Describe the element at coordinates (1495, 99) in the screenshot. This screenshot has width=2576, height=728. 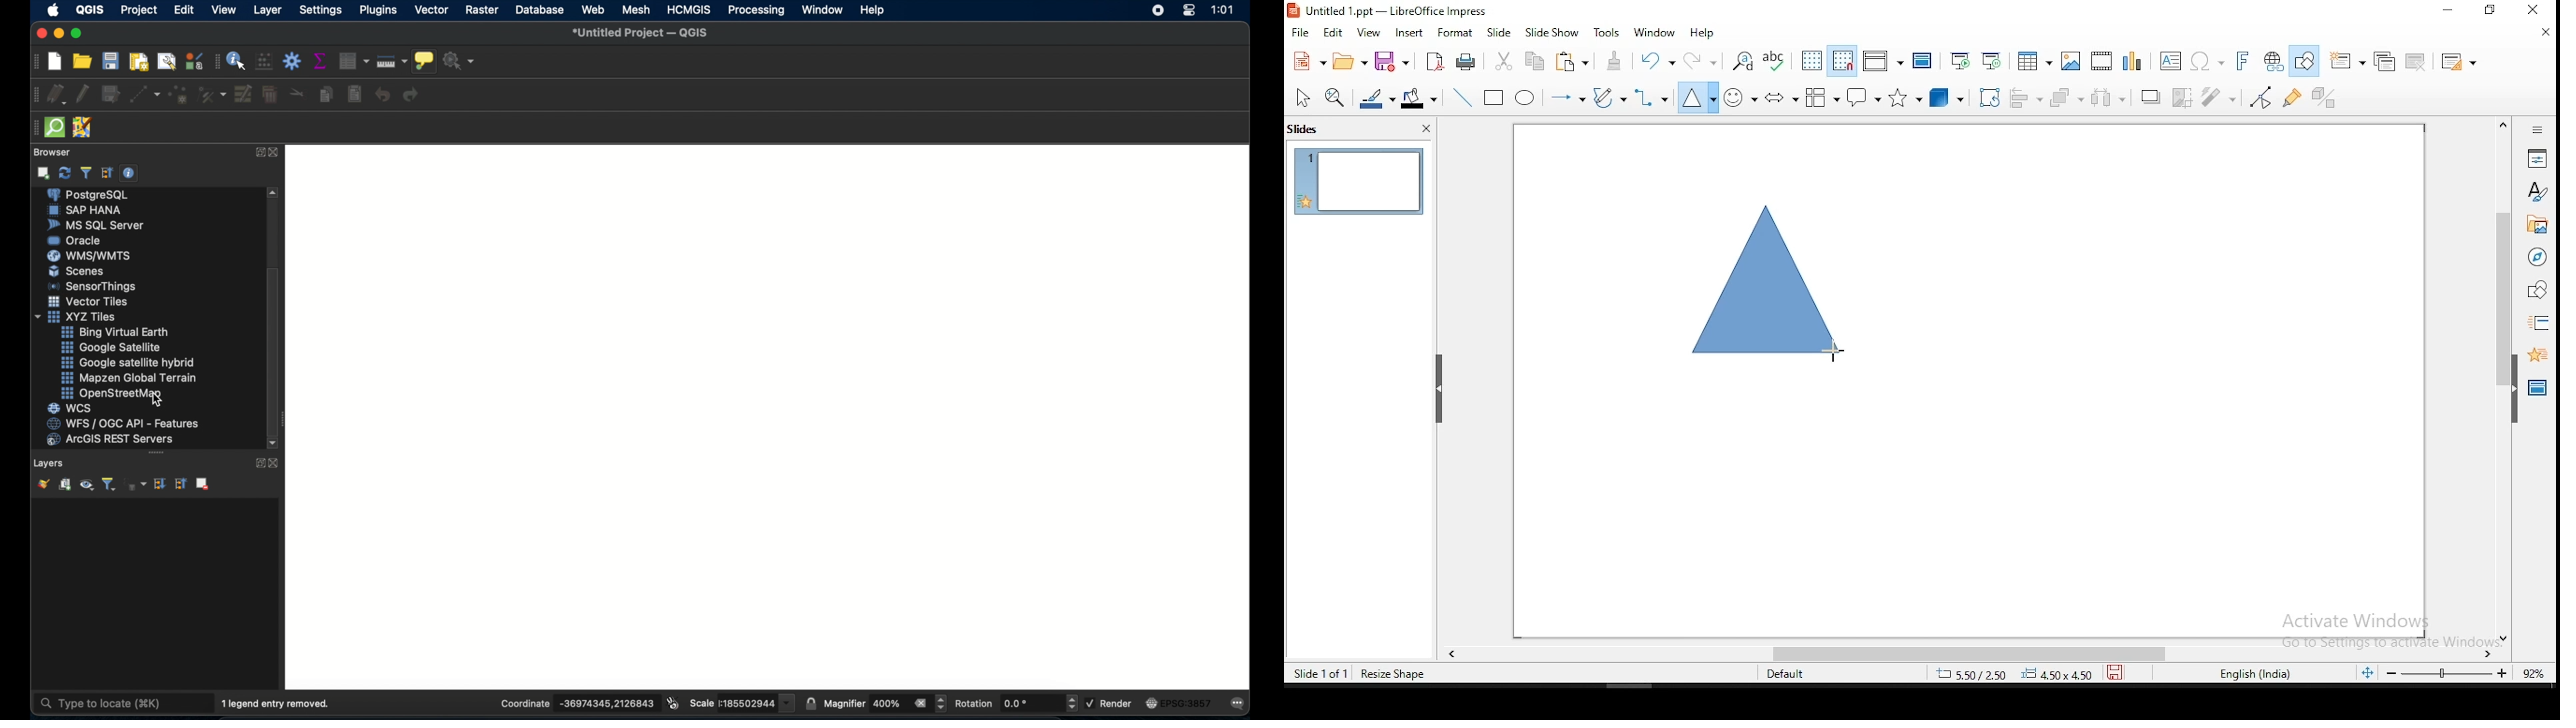
I see `rectangle` at that location.